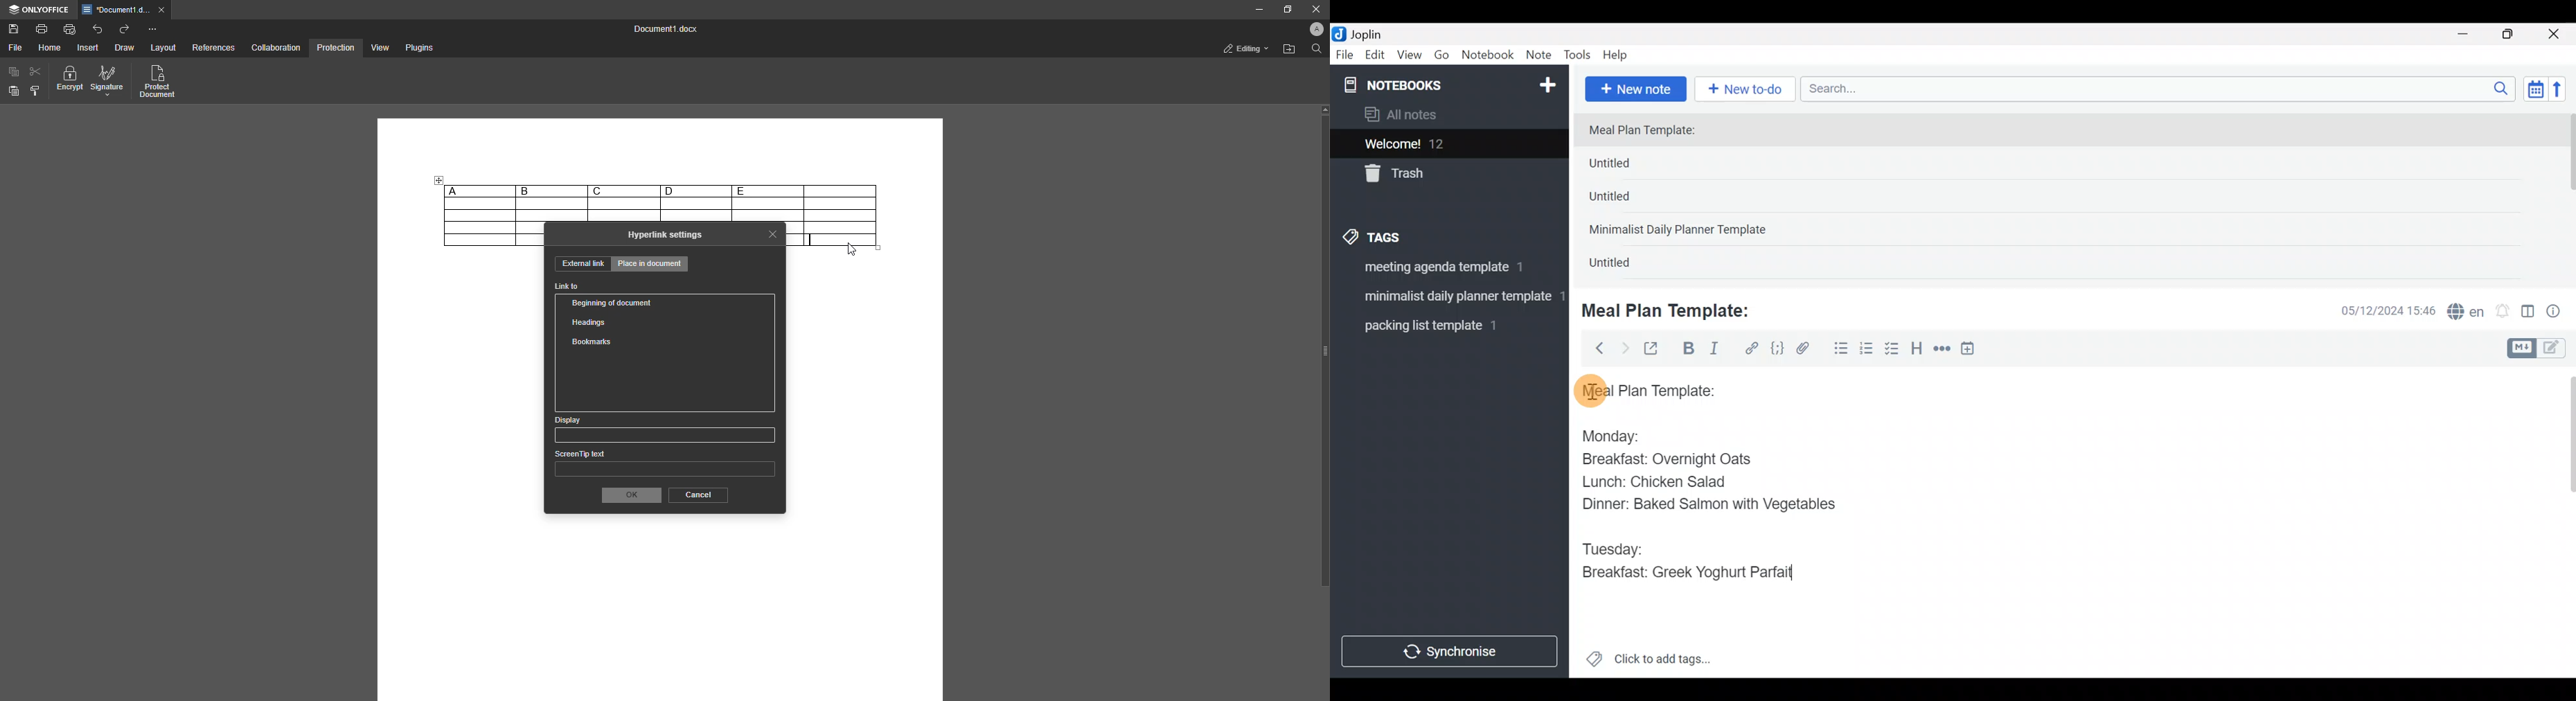 The height and width of the screenshot is (728, 2576). I want to click on Breakfast: Overnight Oats, so click(1664, 461).